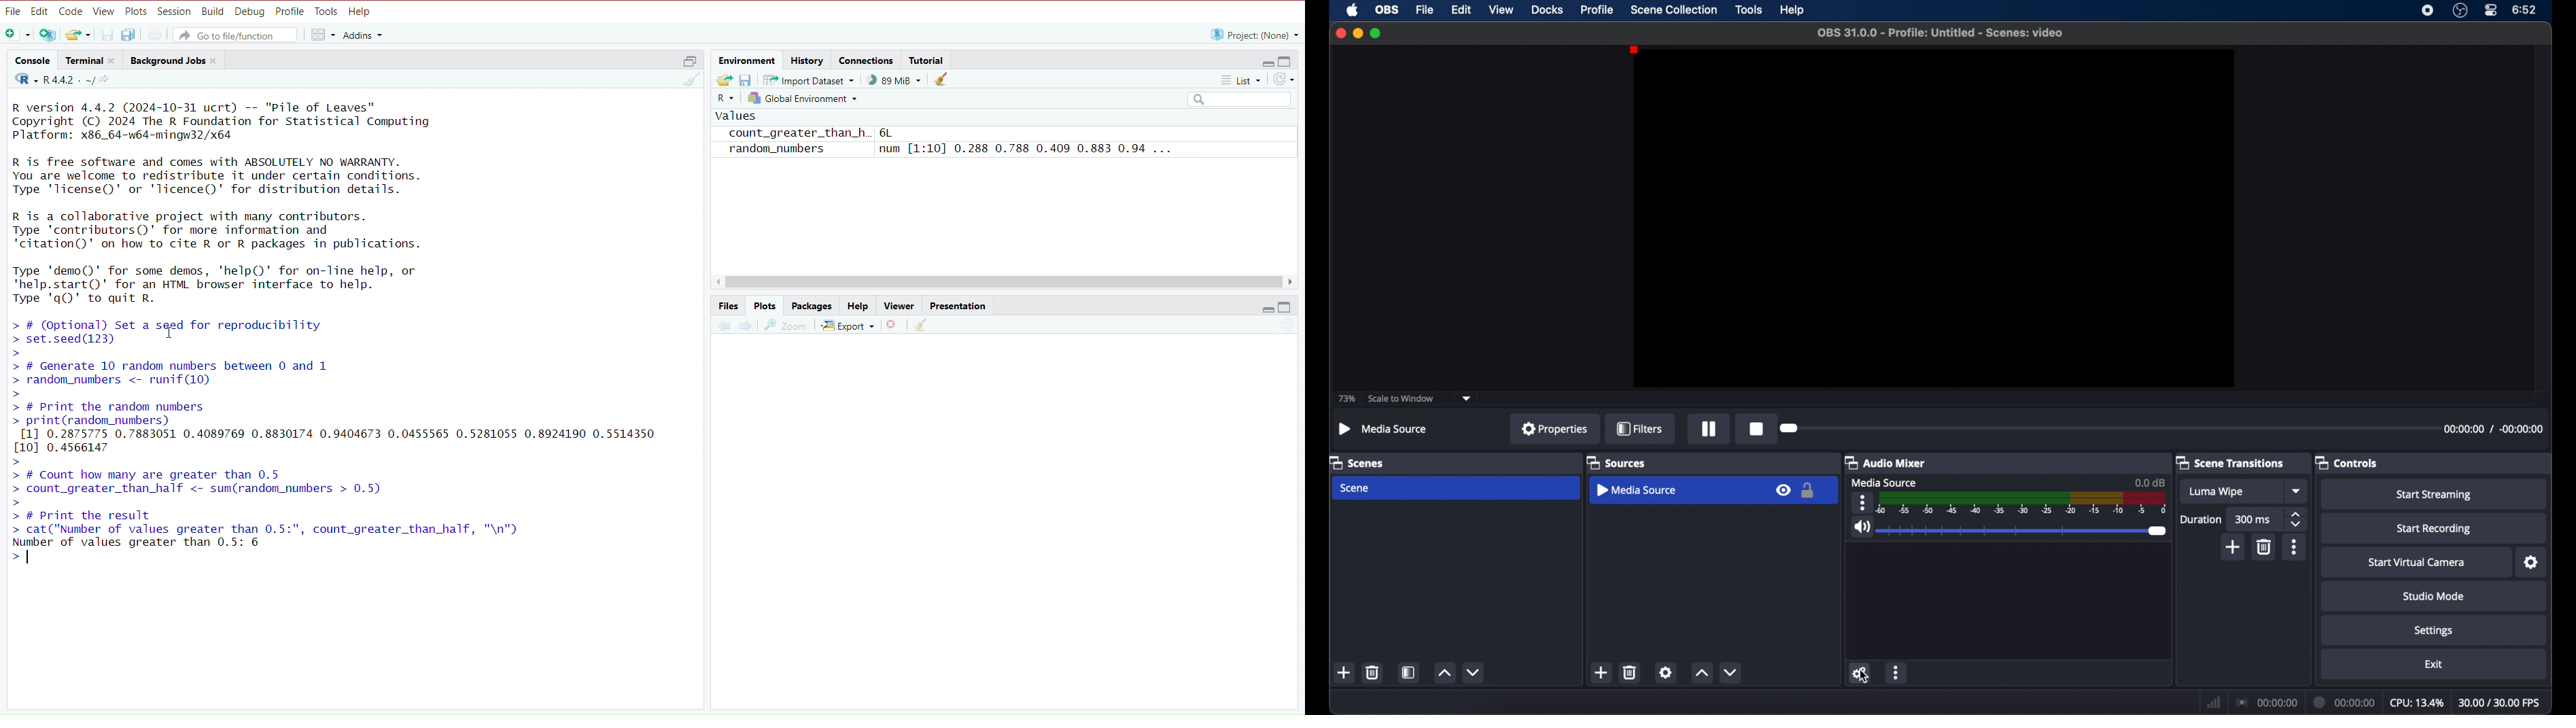  What do you see at coordinates (1267, 62) in the screenshot?
I see `Hide` at bounding box center [1267, 62].